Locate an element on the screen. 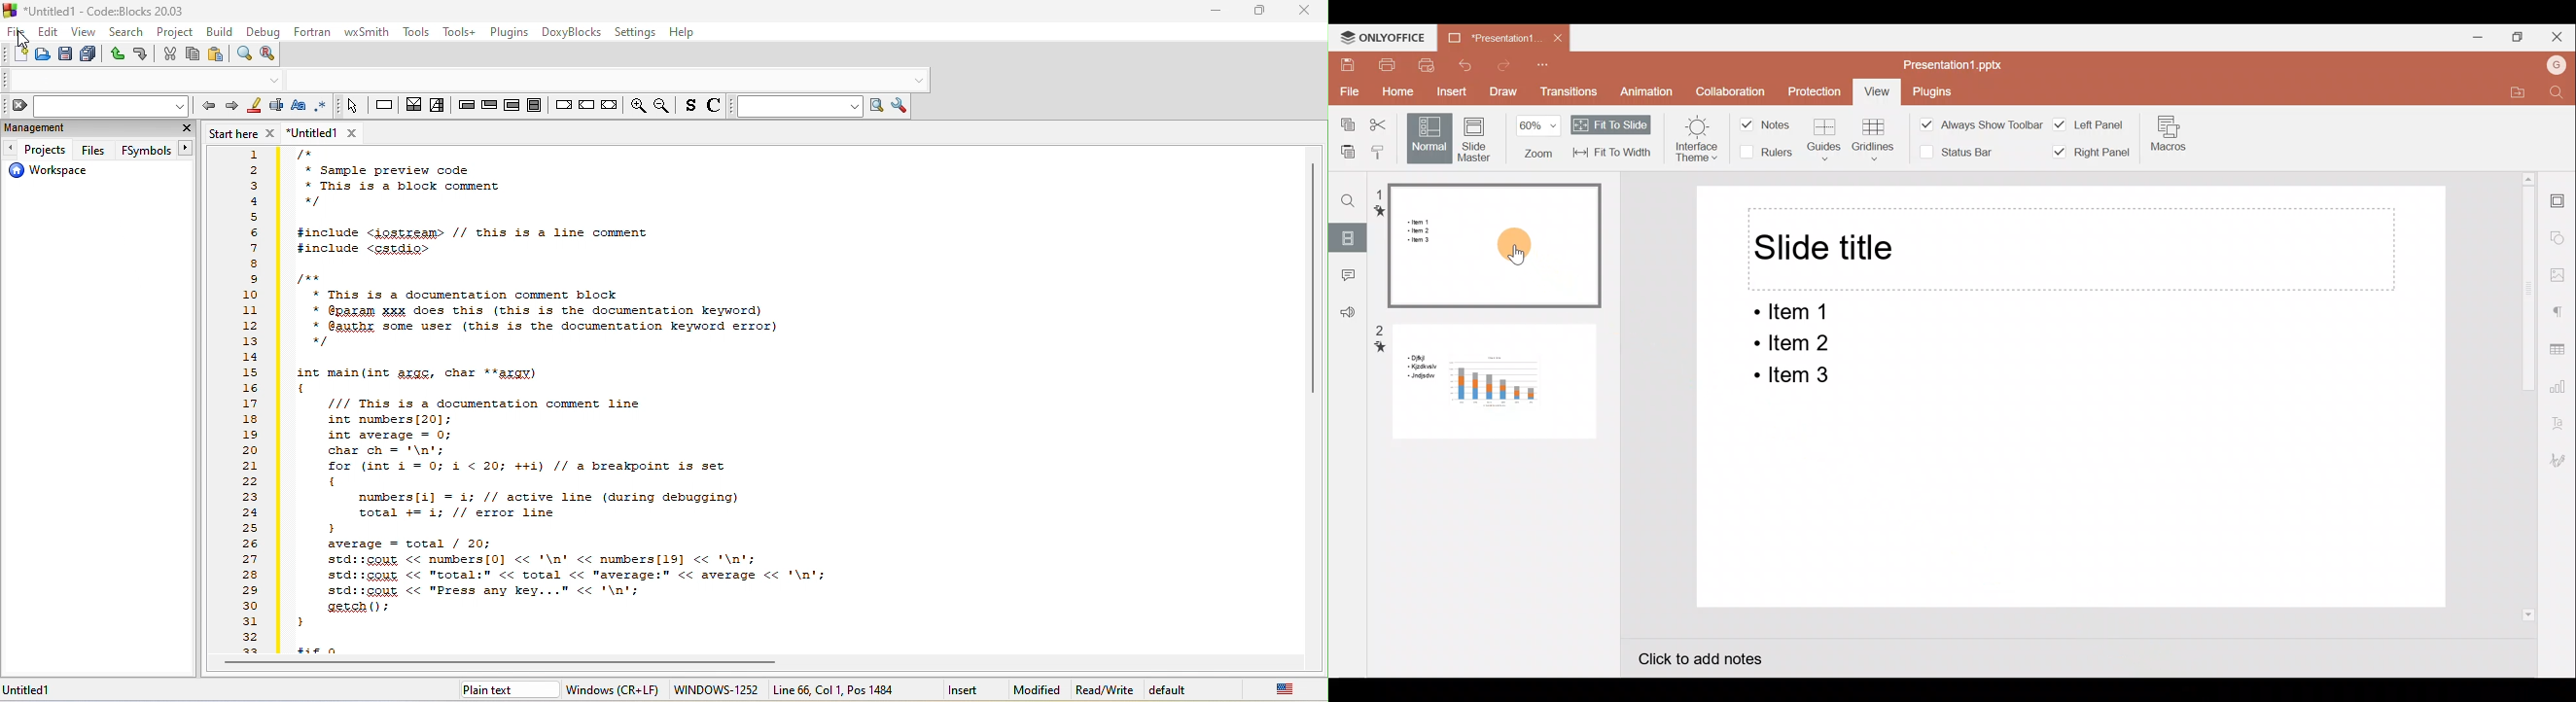 The height and width of the screenshot is (728, 2576). entry is located at coordinates (467, 108).